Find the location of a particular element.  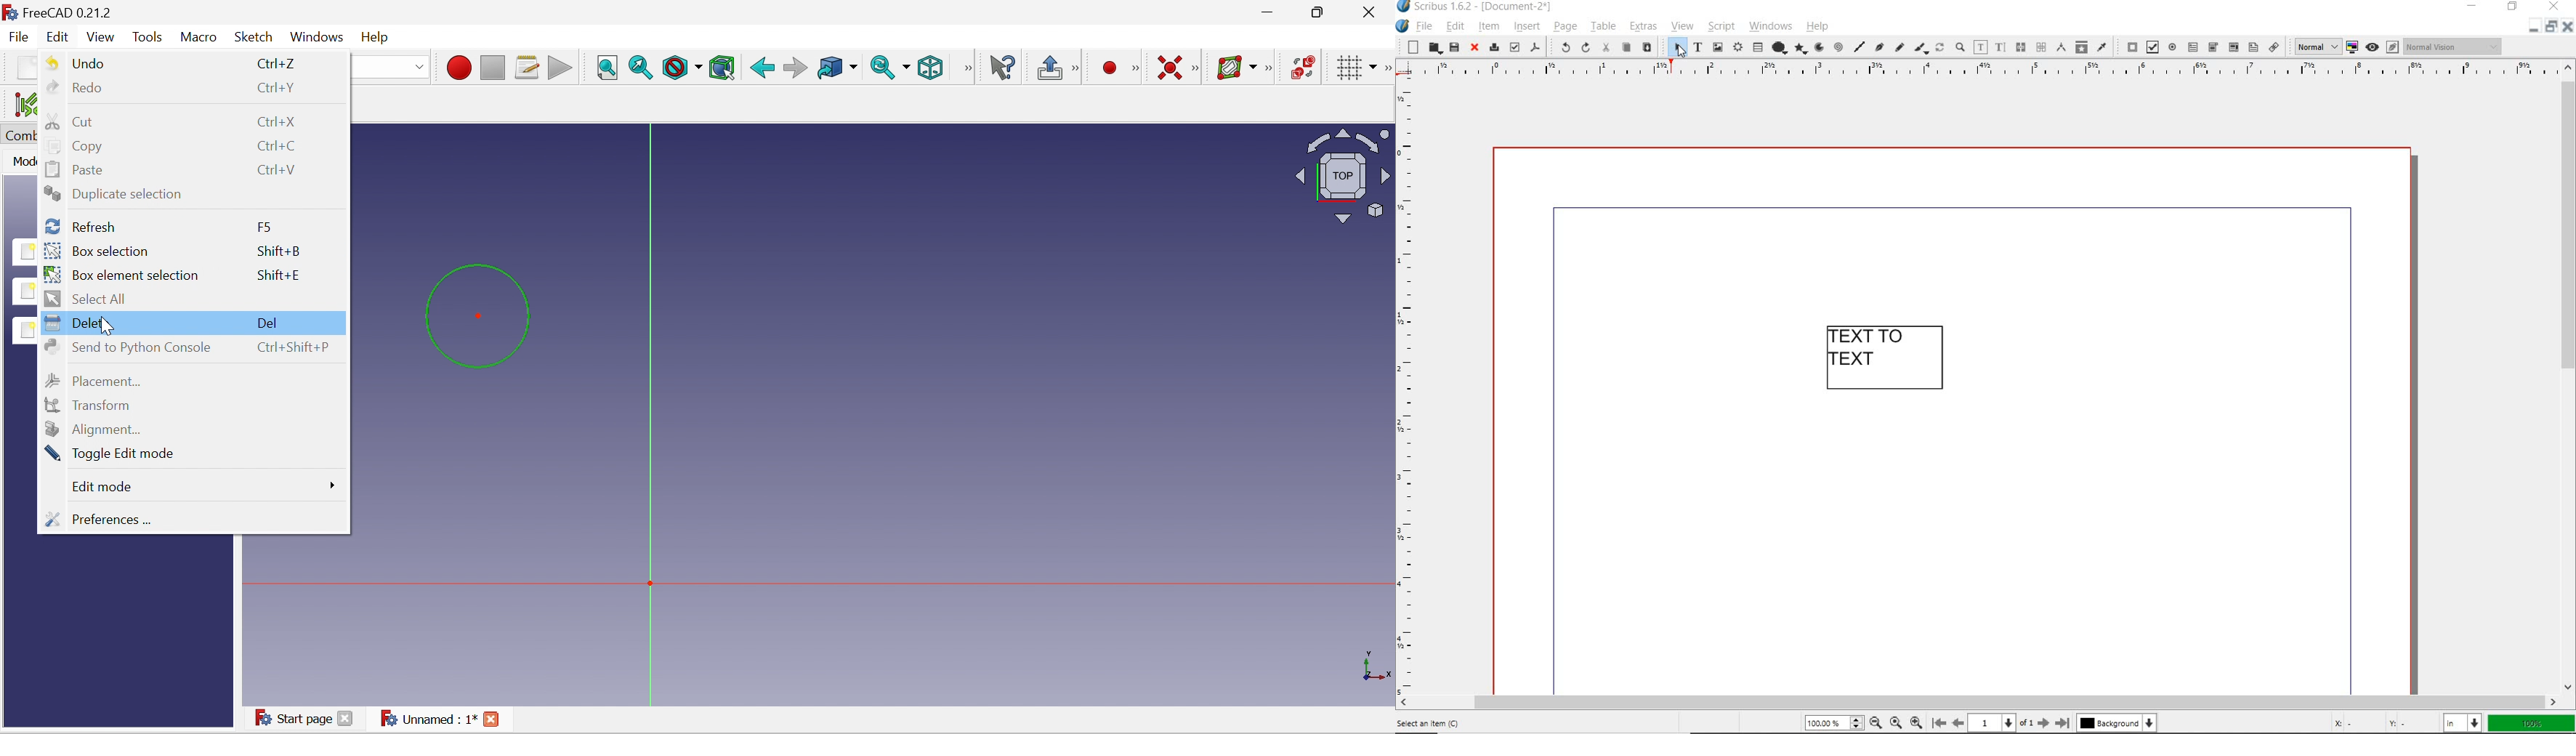

Fit selection is located at coordinates (639, 67).